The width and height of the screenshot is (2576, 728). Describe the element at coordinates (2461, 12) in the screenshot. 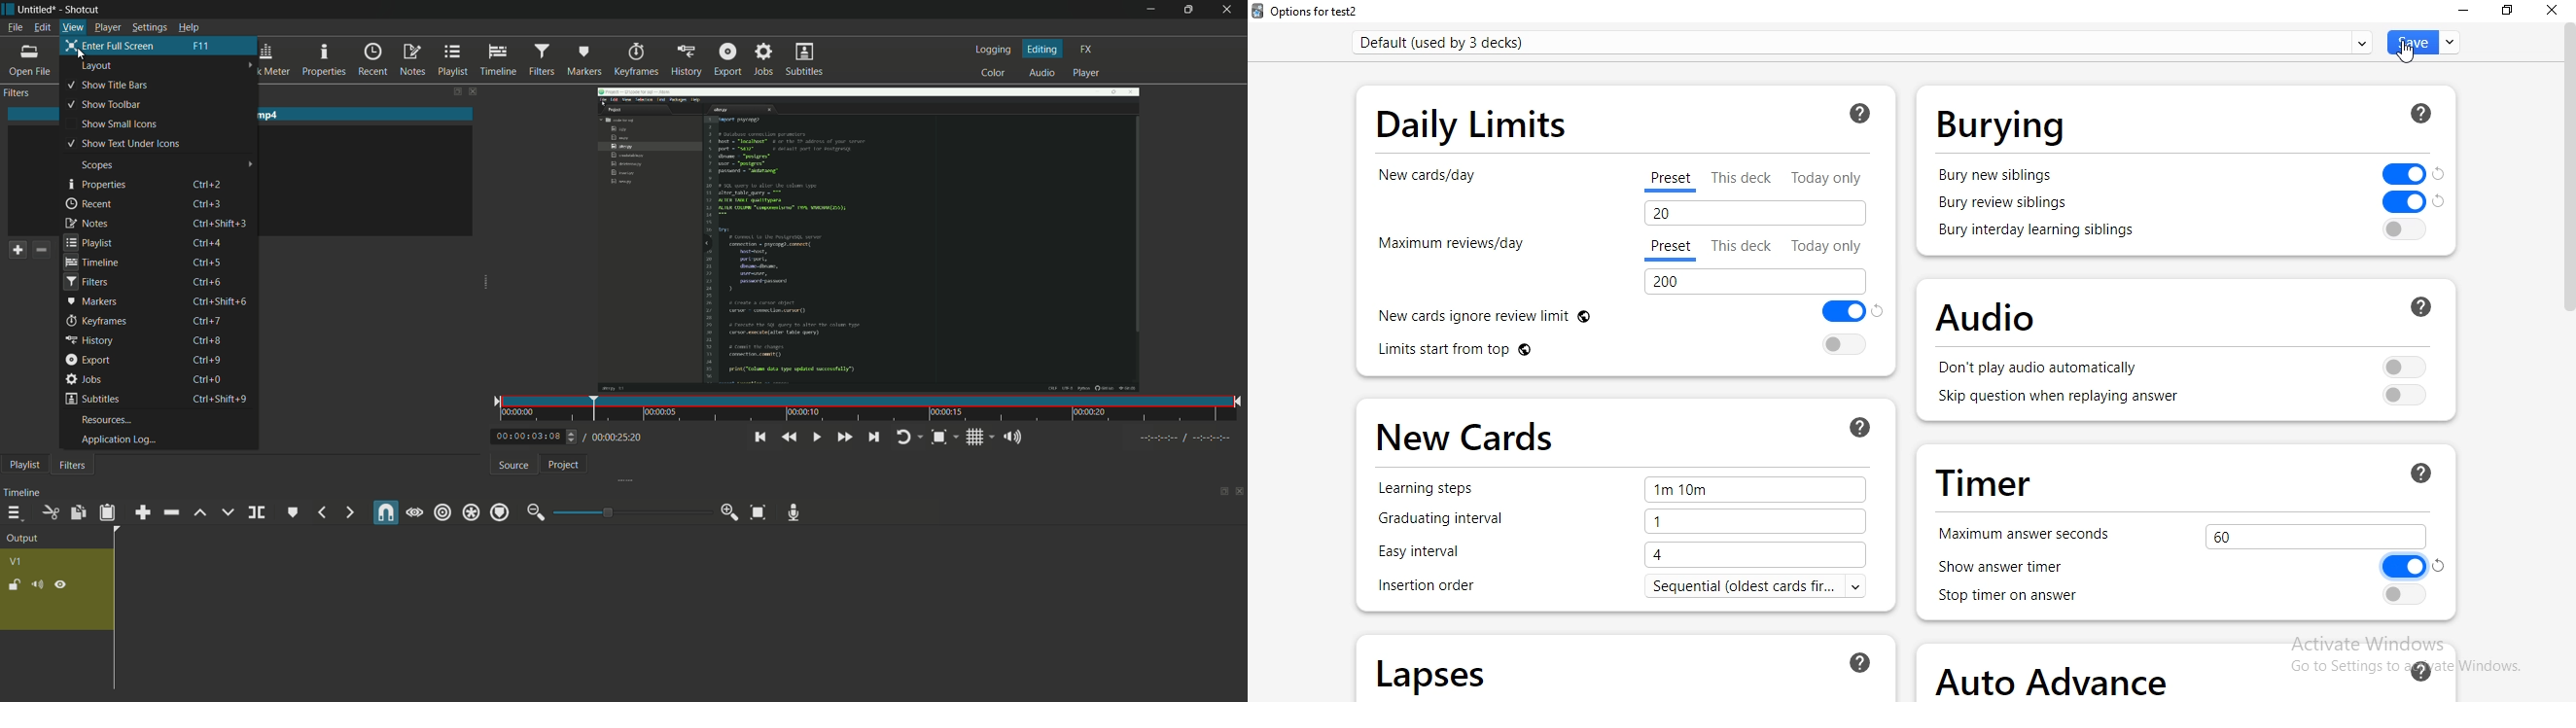

I see `minimise` at that location.